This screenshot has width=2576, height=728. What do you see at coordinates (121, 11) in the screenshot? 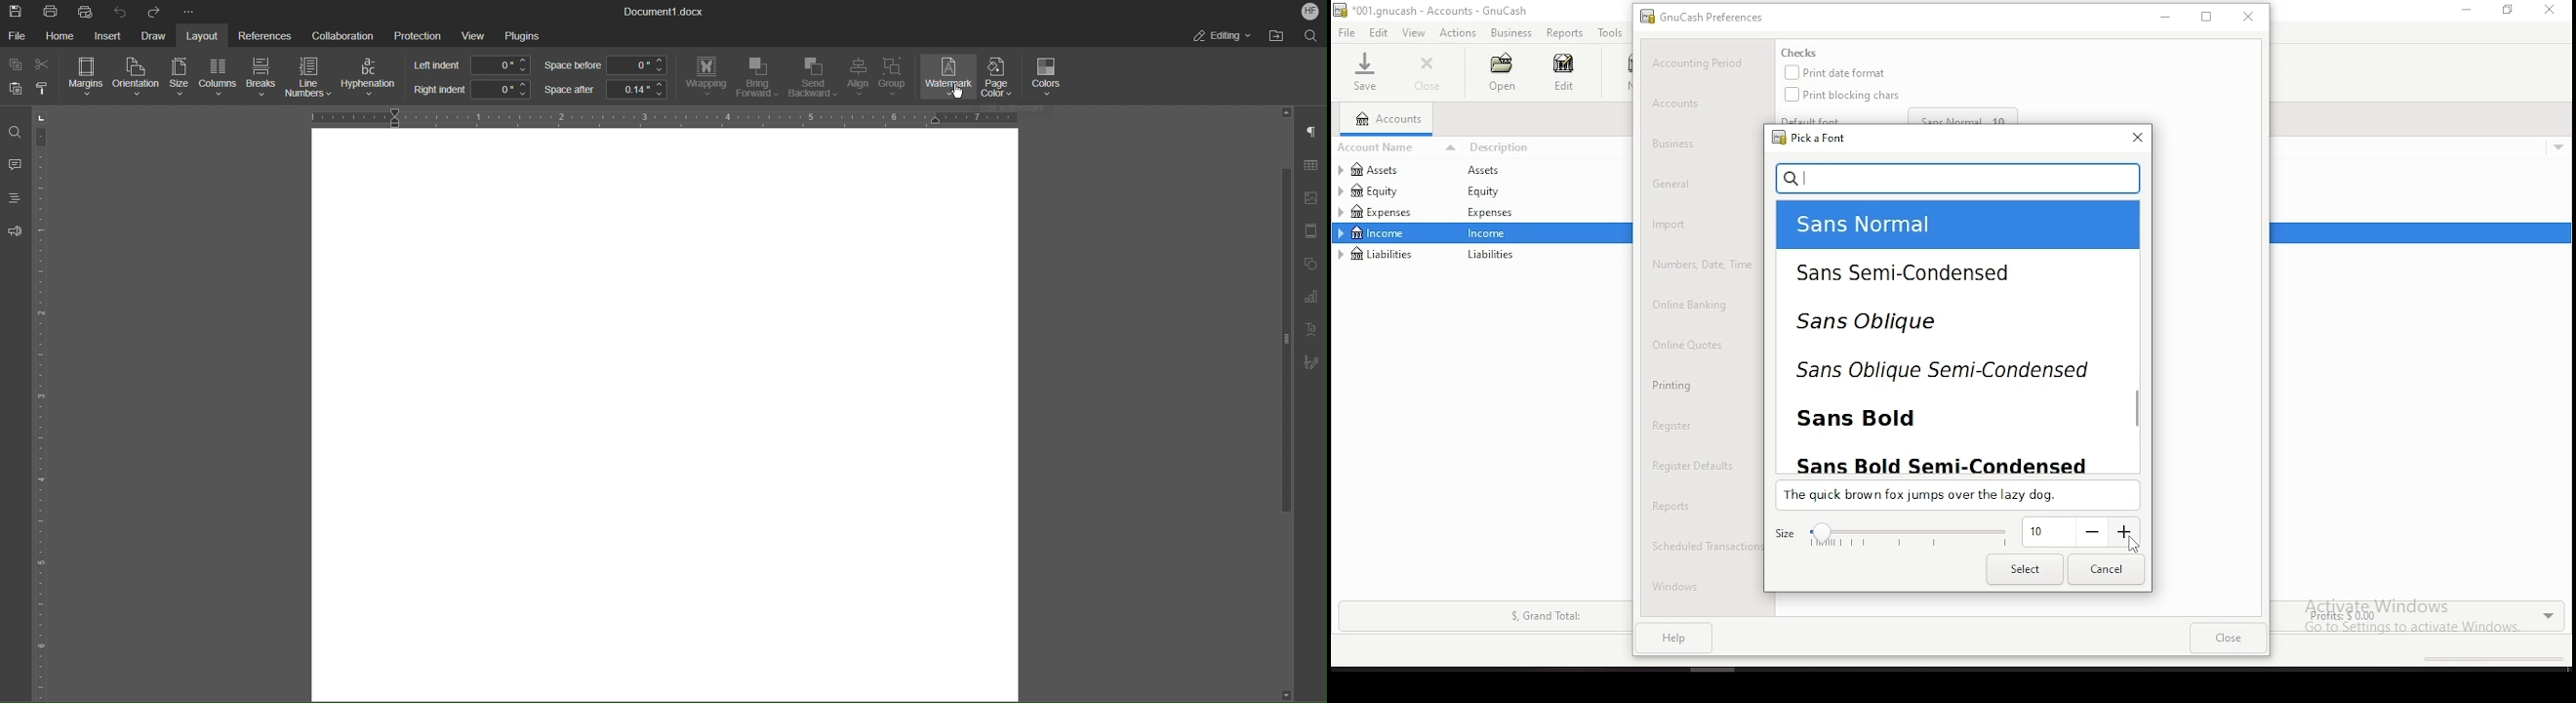
I see `Undo` at bounding box center [121, 11].